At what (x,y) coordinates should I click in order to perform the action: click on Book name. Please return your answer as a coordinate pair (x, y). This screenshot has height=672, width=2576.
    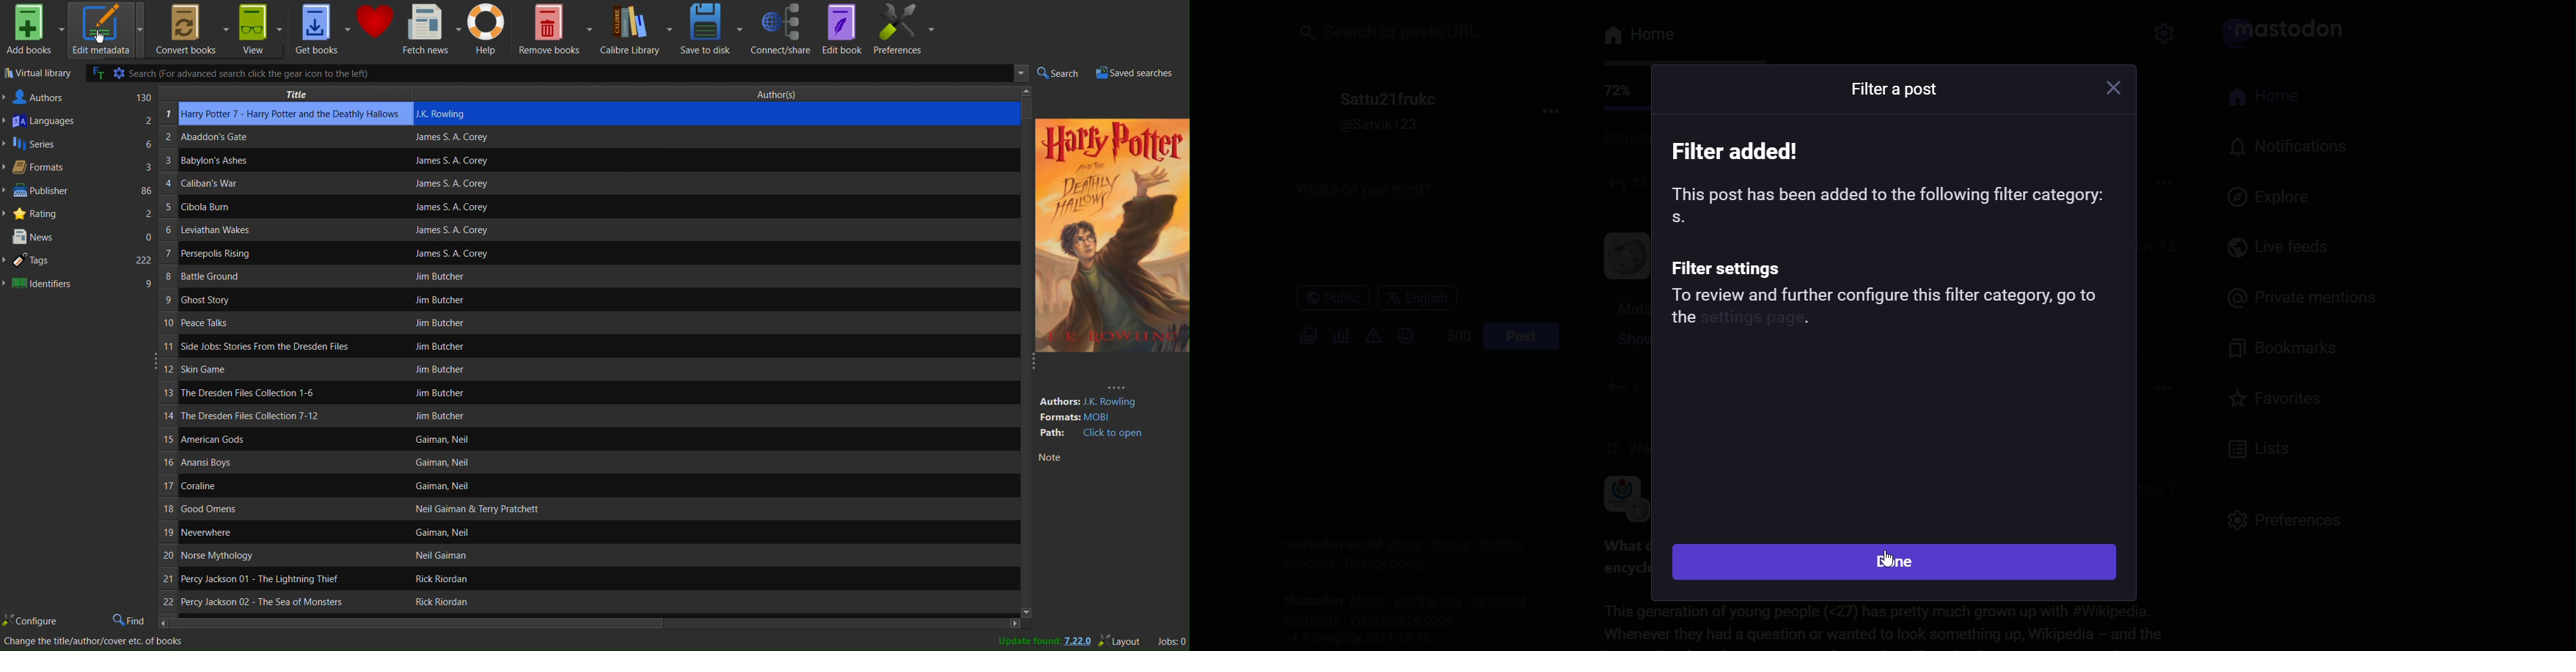
    Looking at the image, I should click on (243, 533).